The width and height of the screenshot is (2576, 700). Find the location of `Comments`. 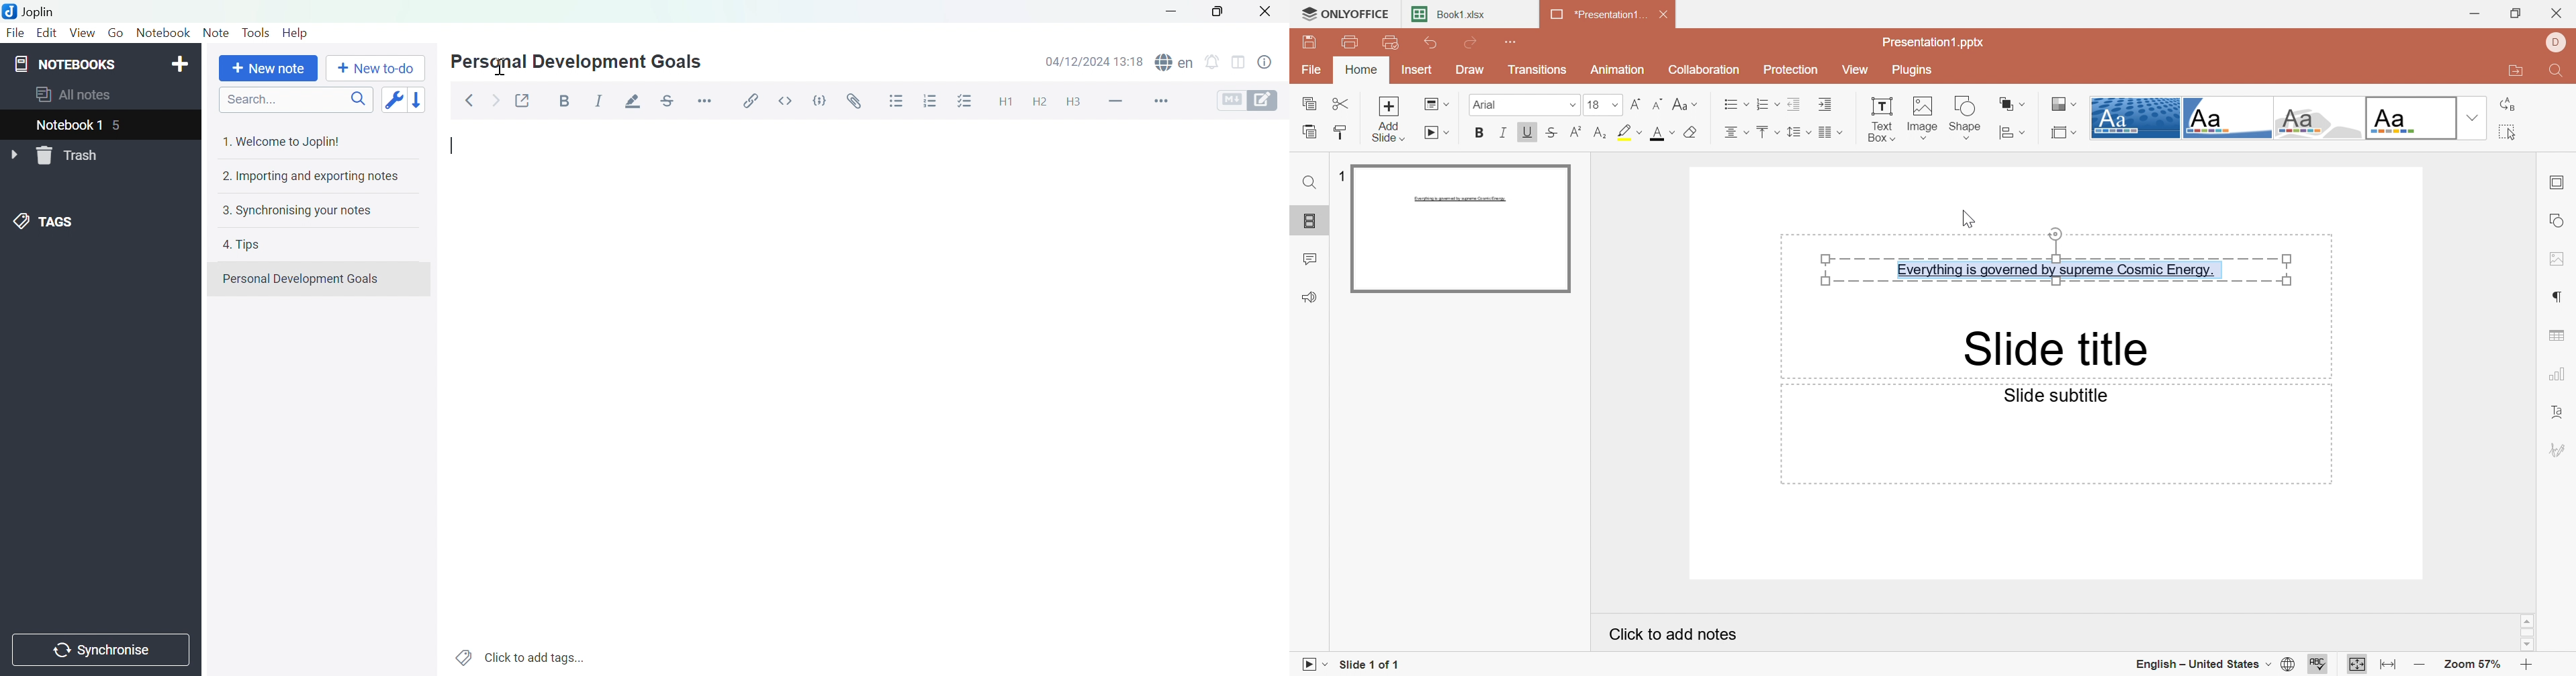

Comments is located at coordinates (1310, 258).